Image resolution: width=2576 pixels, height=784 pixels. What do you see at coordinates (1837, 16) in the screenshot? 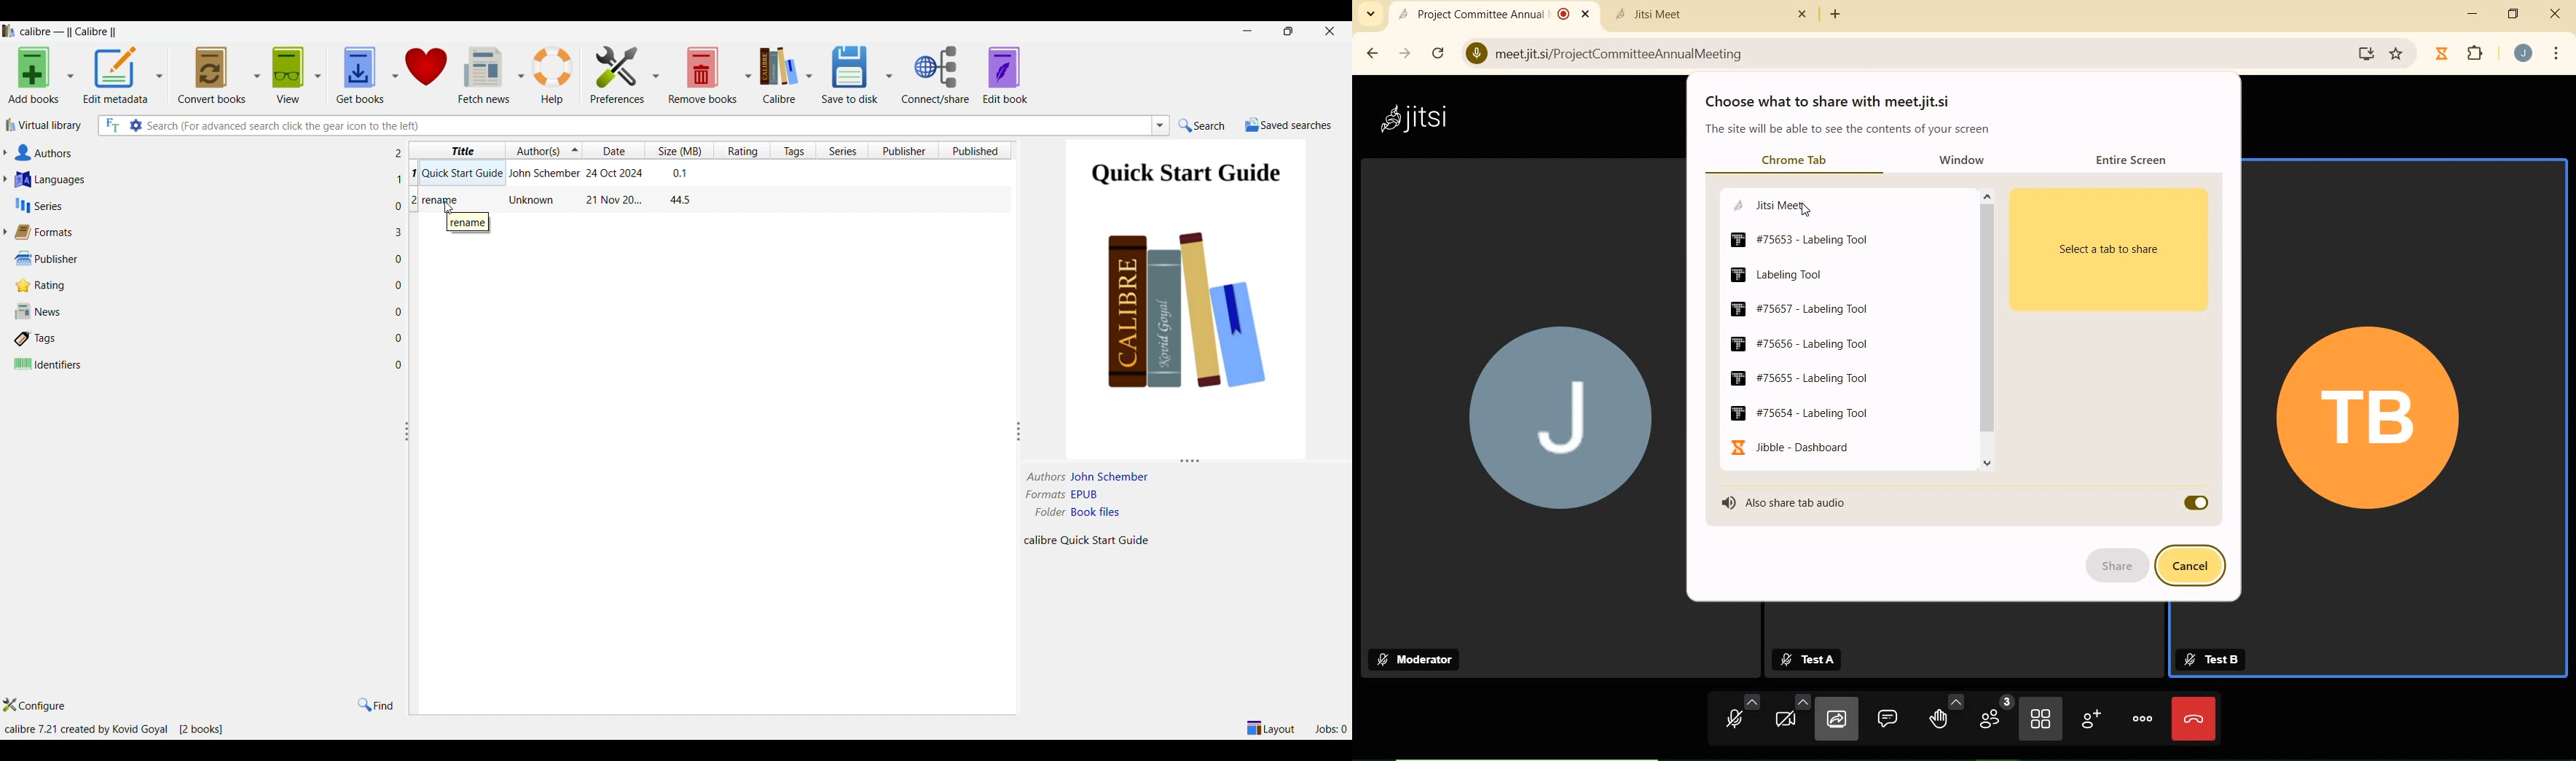
I see `new tab` at bounding box center [1837, 16].